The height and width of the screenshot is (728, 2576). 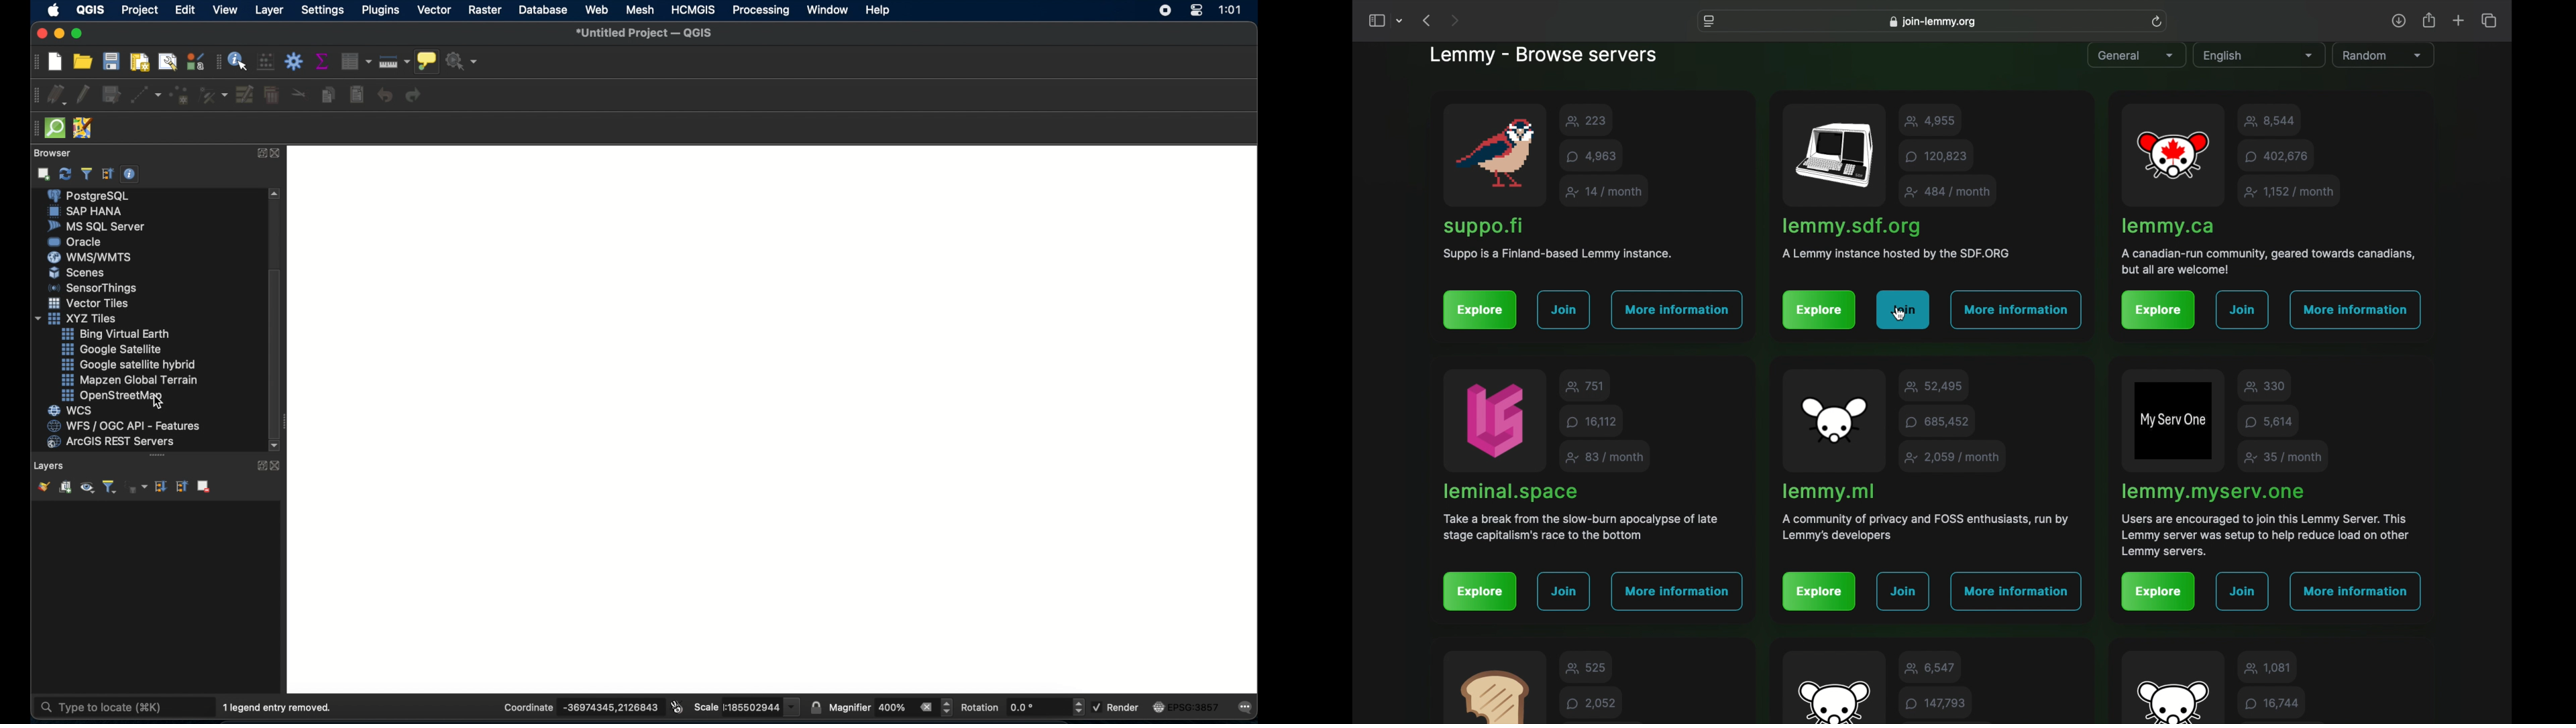 What do you see at coordinates (116, 333) in the screenshot?
I see `bing virtual earth` at bounding box center [116, 333].